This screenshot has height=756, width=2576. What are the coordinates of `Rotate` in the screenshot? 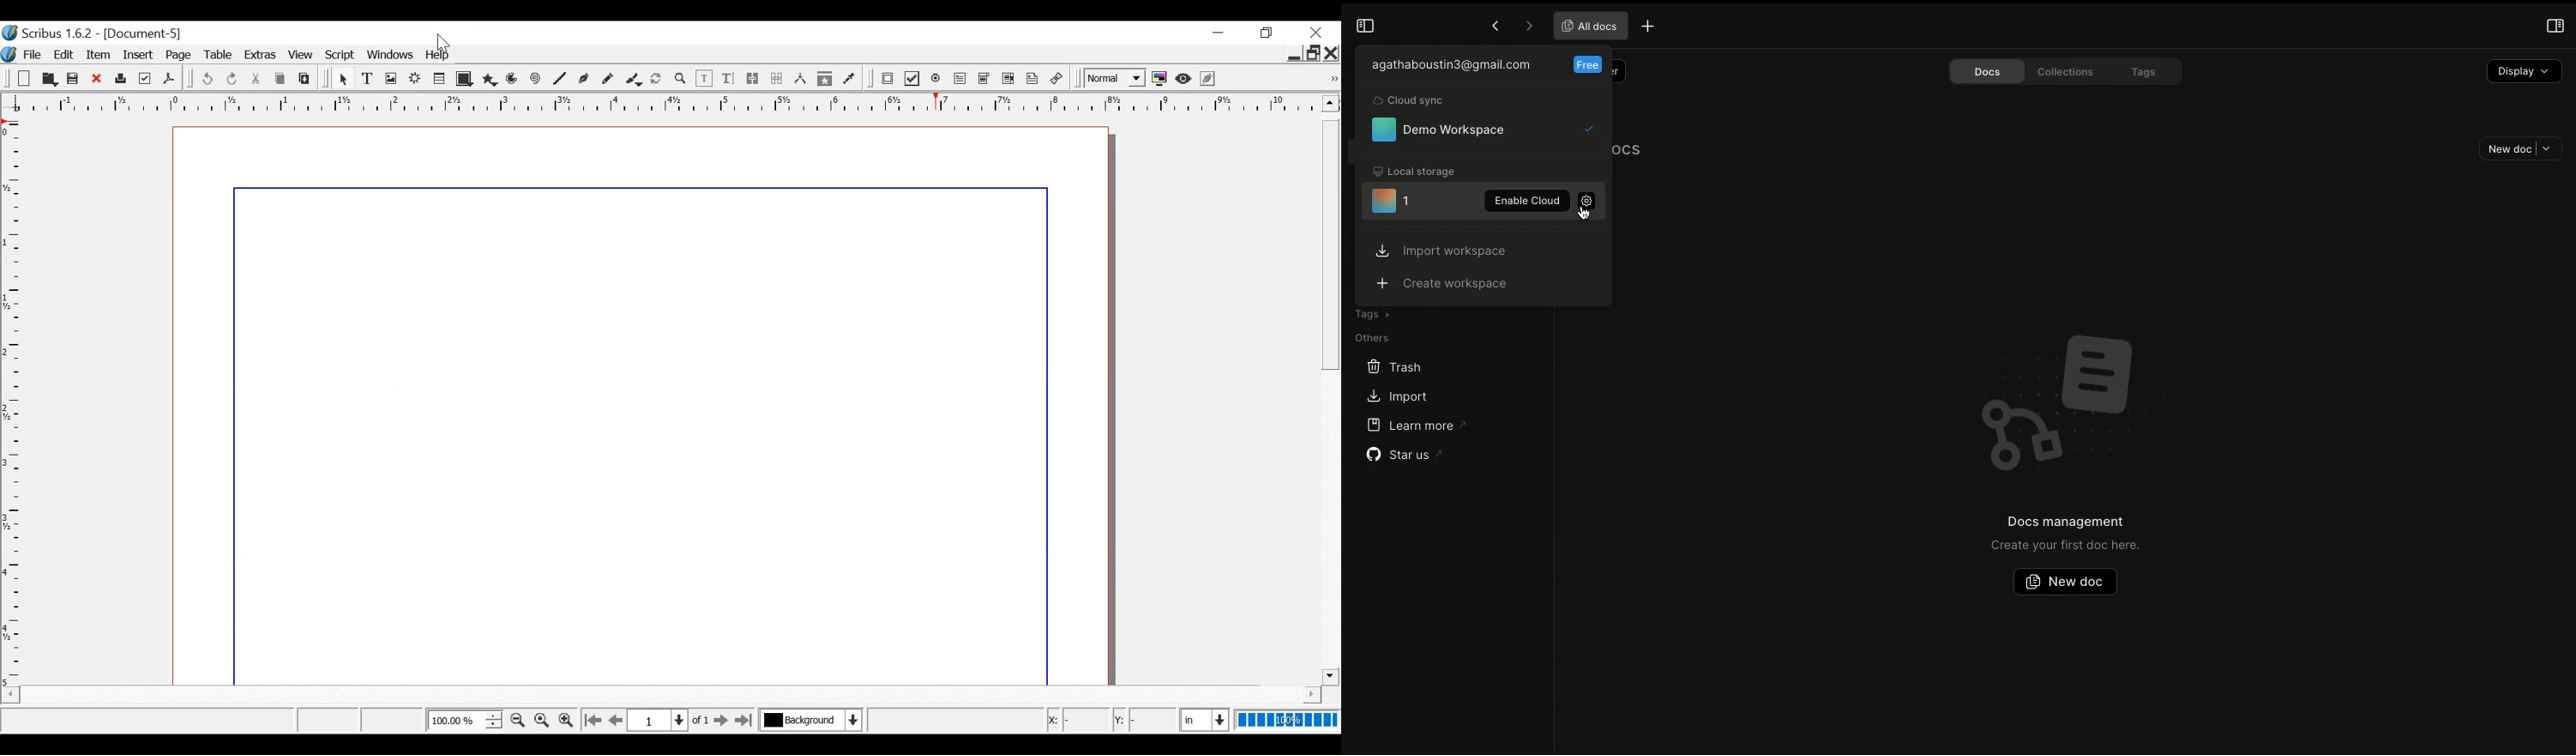 It's located at (656, 78).